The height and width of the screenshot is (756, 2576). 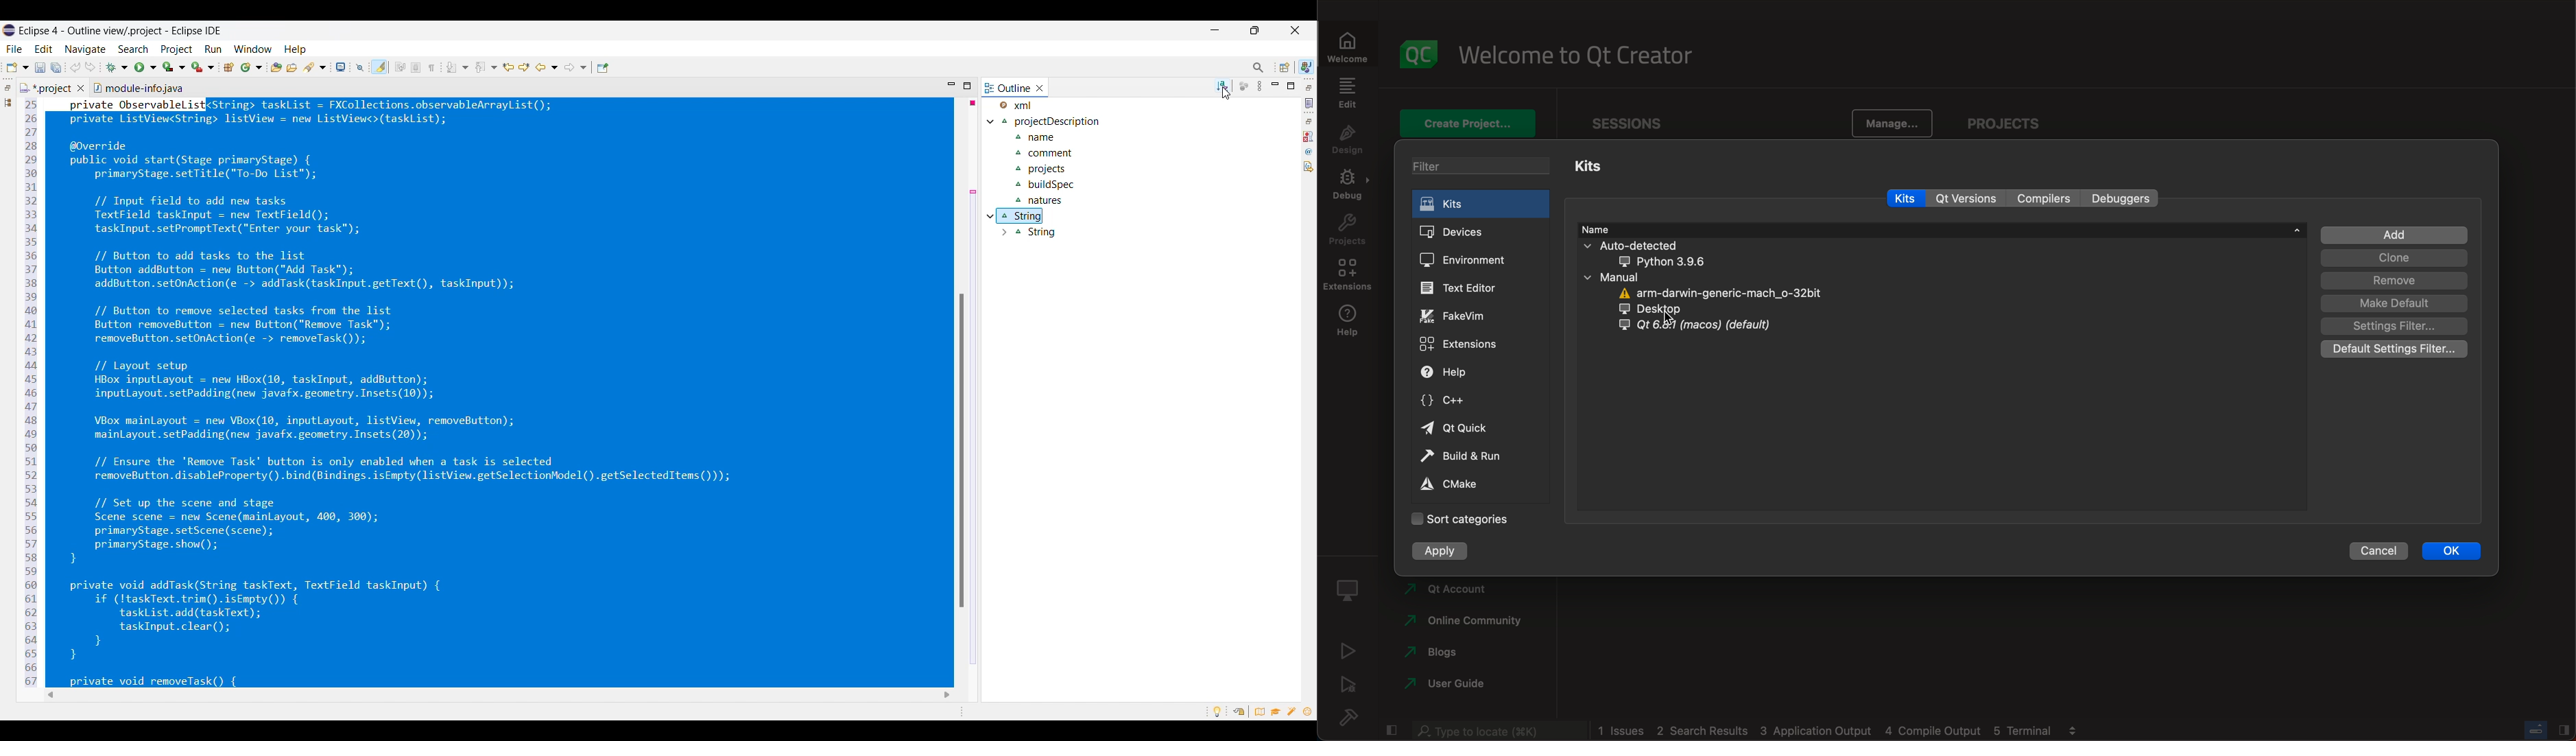 What do you see at coordinates (1464, 373) in the screenshot?
I see `help` at bounding box center [1464, 373].